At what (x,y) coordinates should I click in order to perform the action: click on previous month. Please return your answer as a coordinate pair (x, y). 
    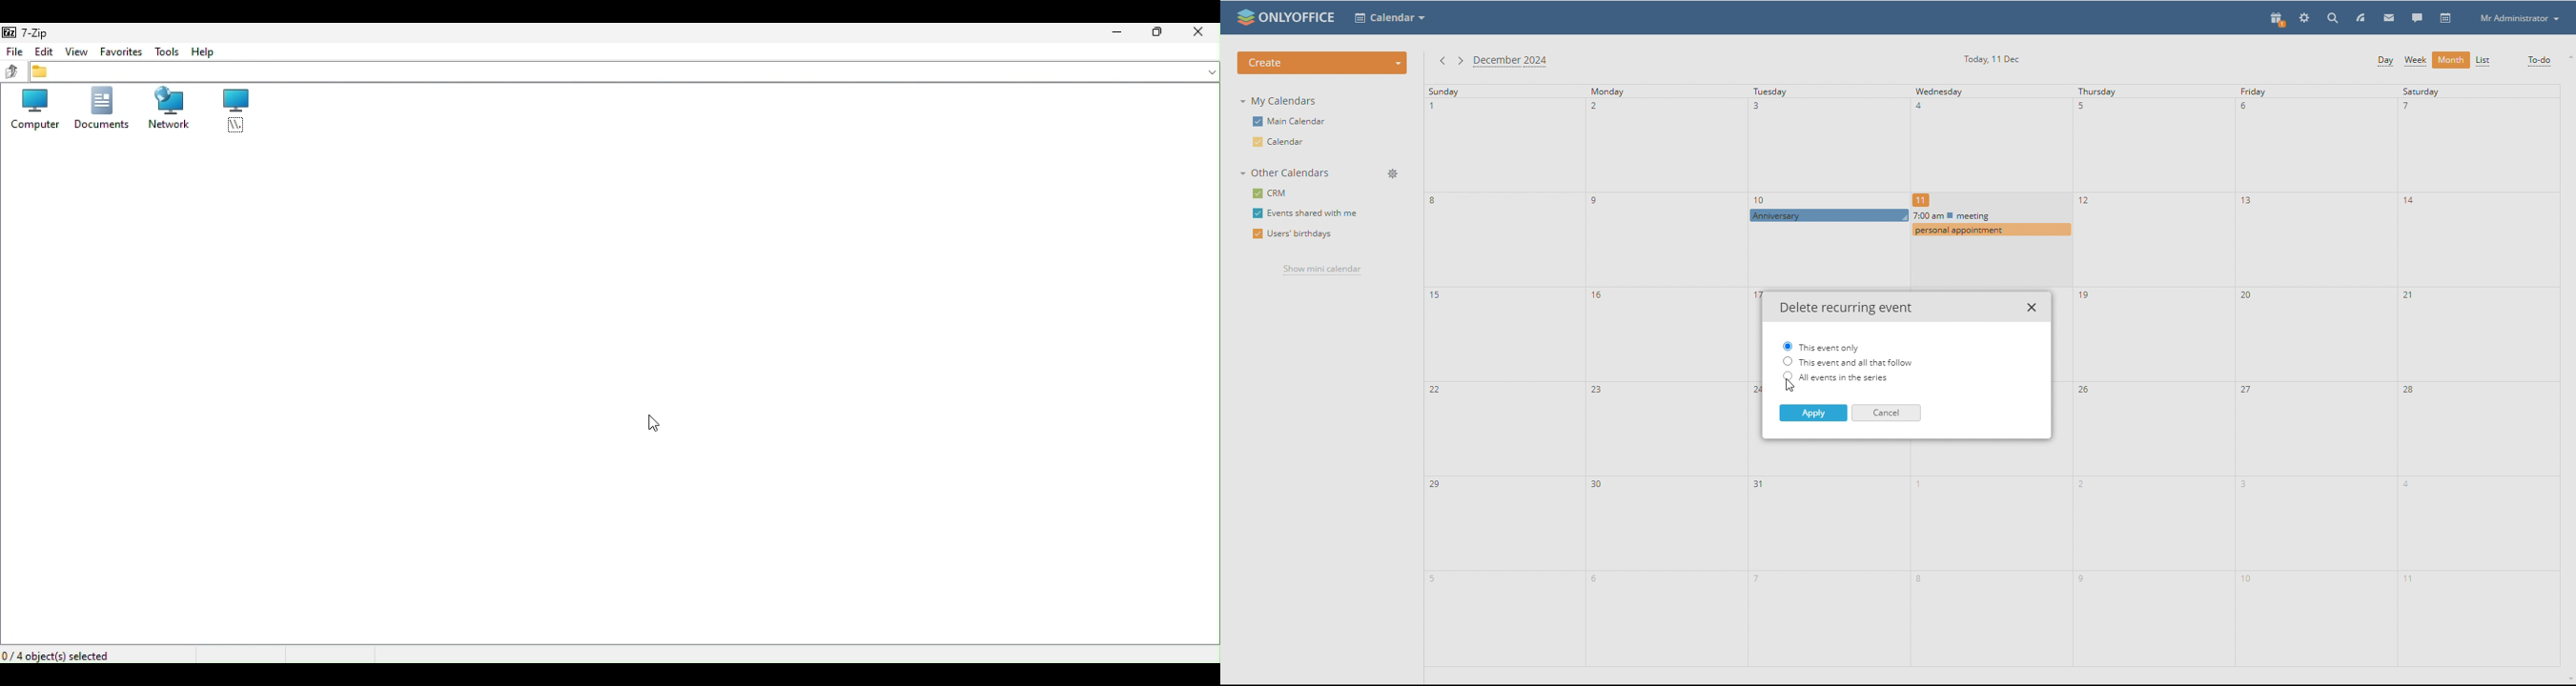
    Looking at the image, I should click on (1443, 62).